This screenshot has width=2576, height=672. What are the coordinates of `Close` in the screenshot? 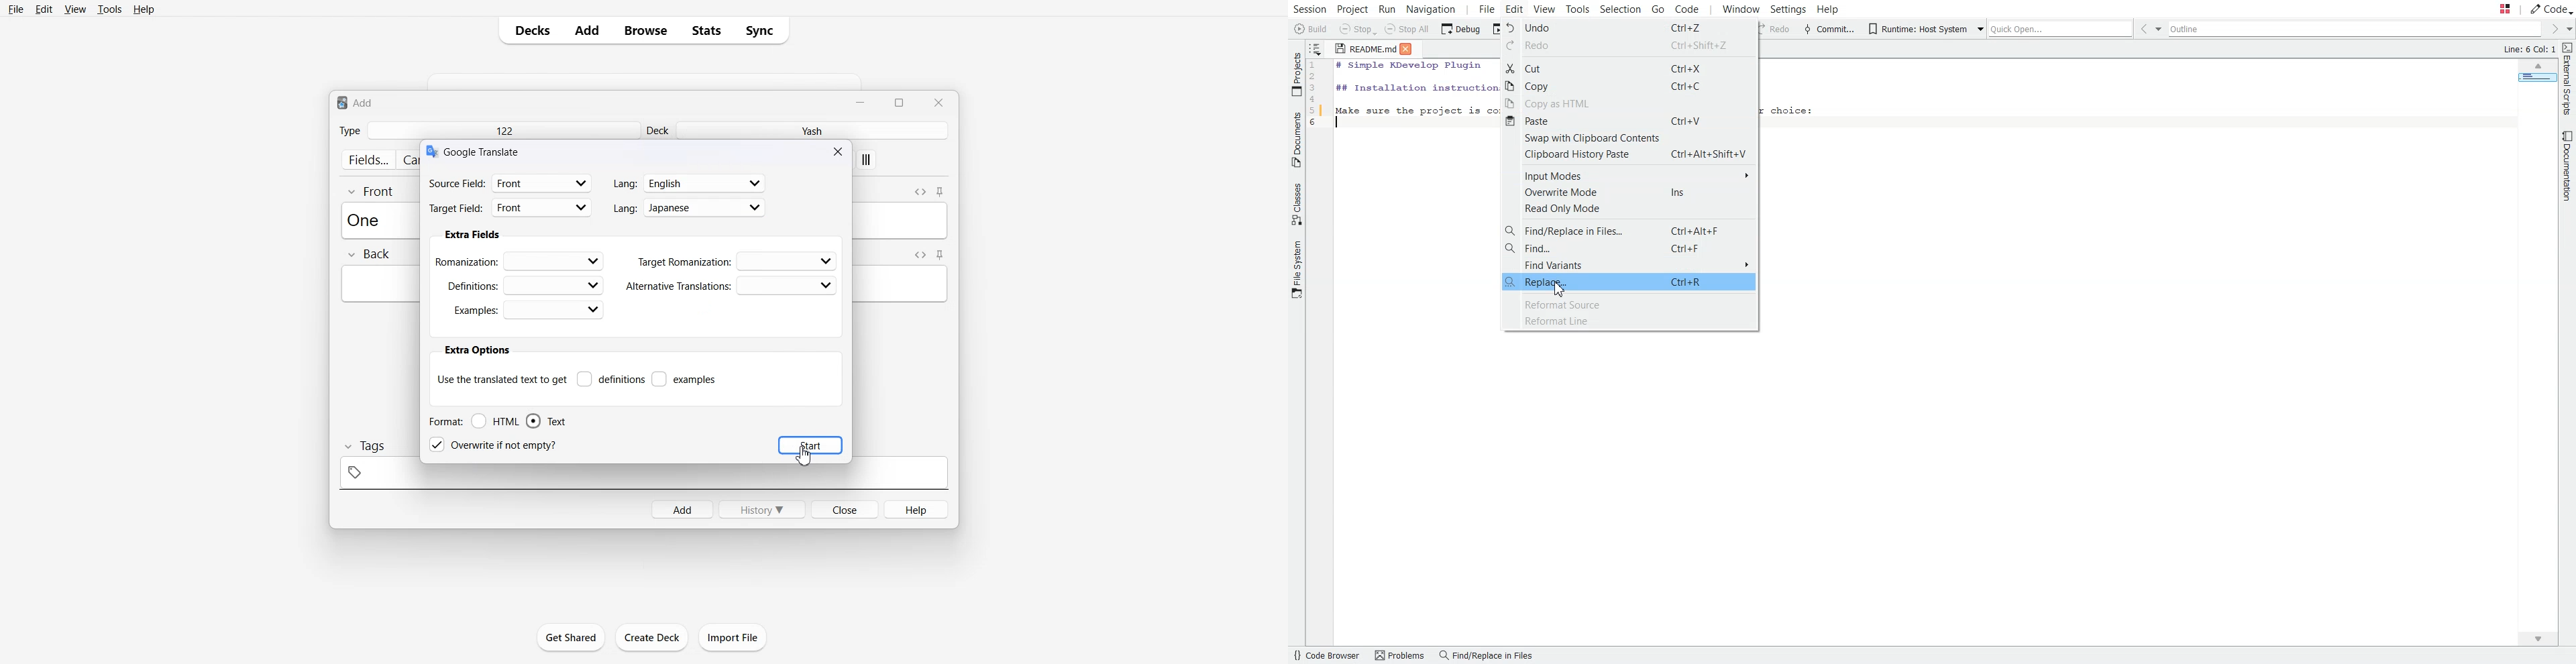 It's located at (844, 508).